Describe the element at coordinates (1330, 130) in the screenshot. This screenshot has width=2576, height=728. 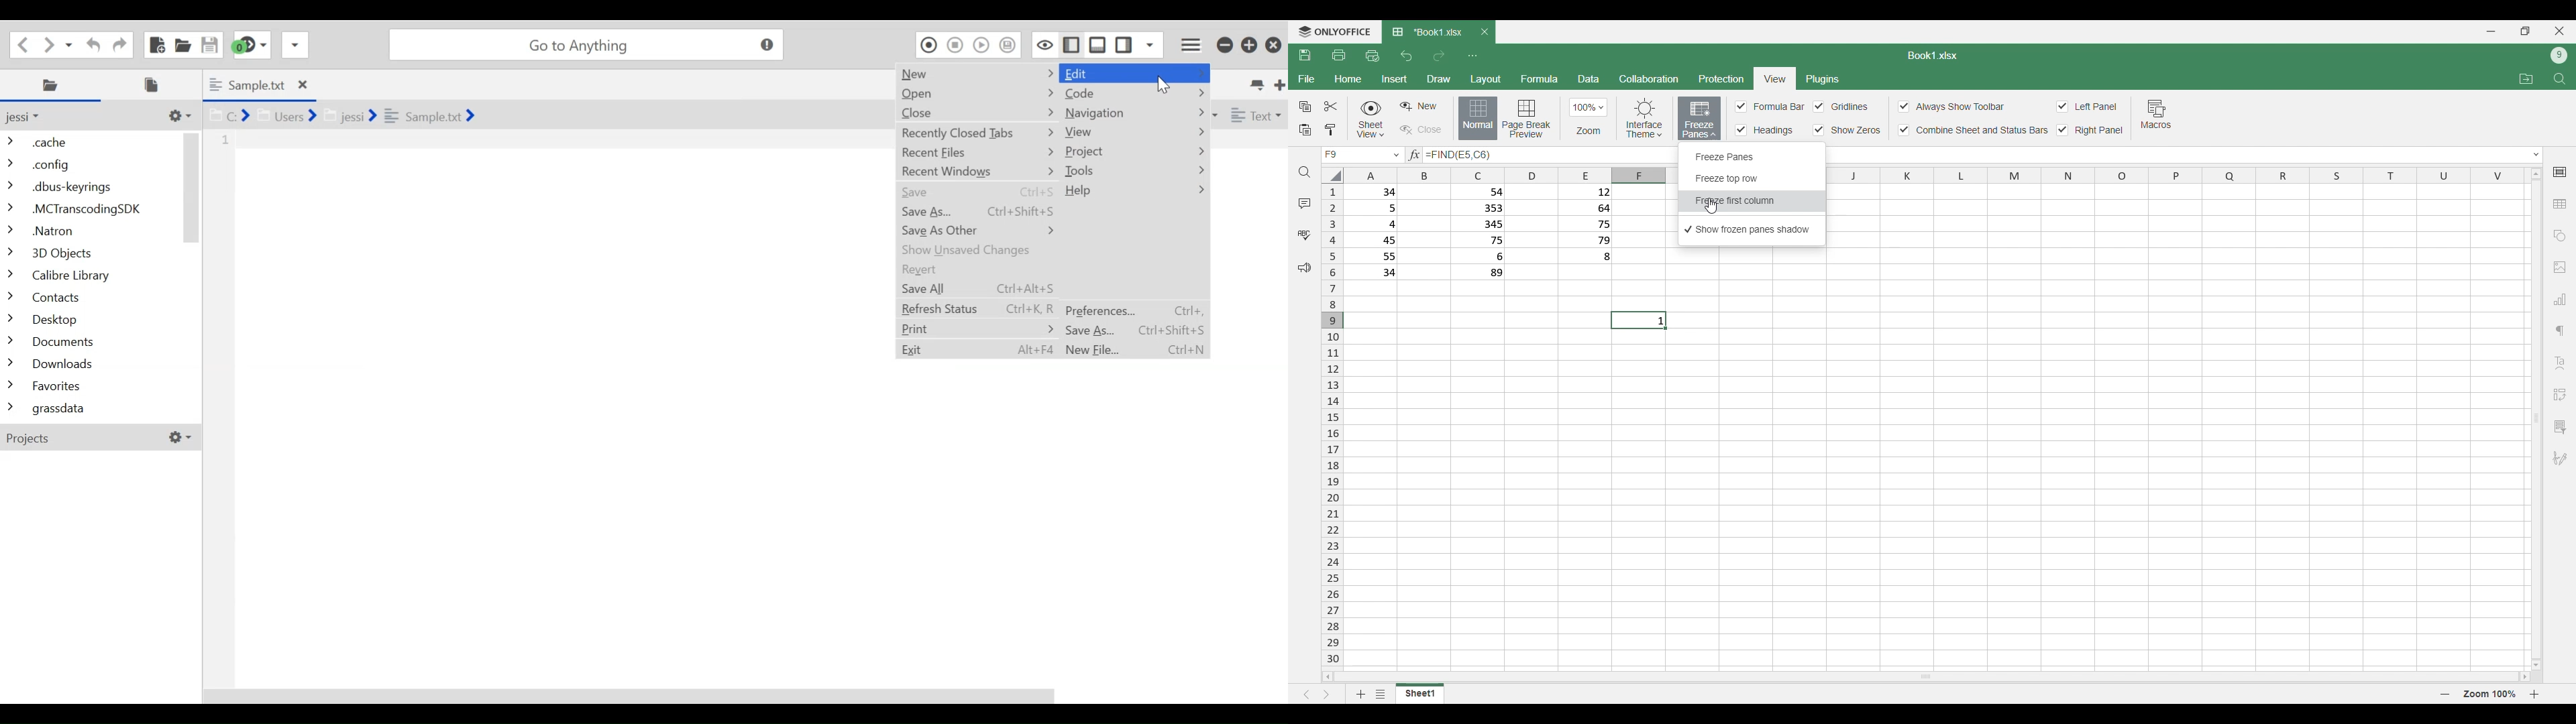
I see `Copy formatting` at that location.